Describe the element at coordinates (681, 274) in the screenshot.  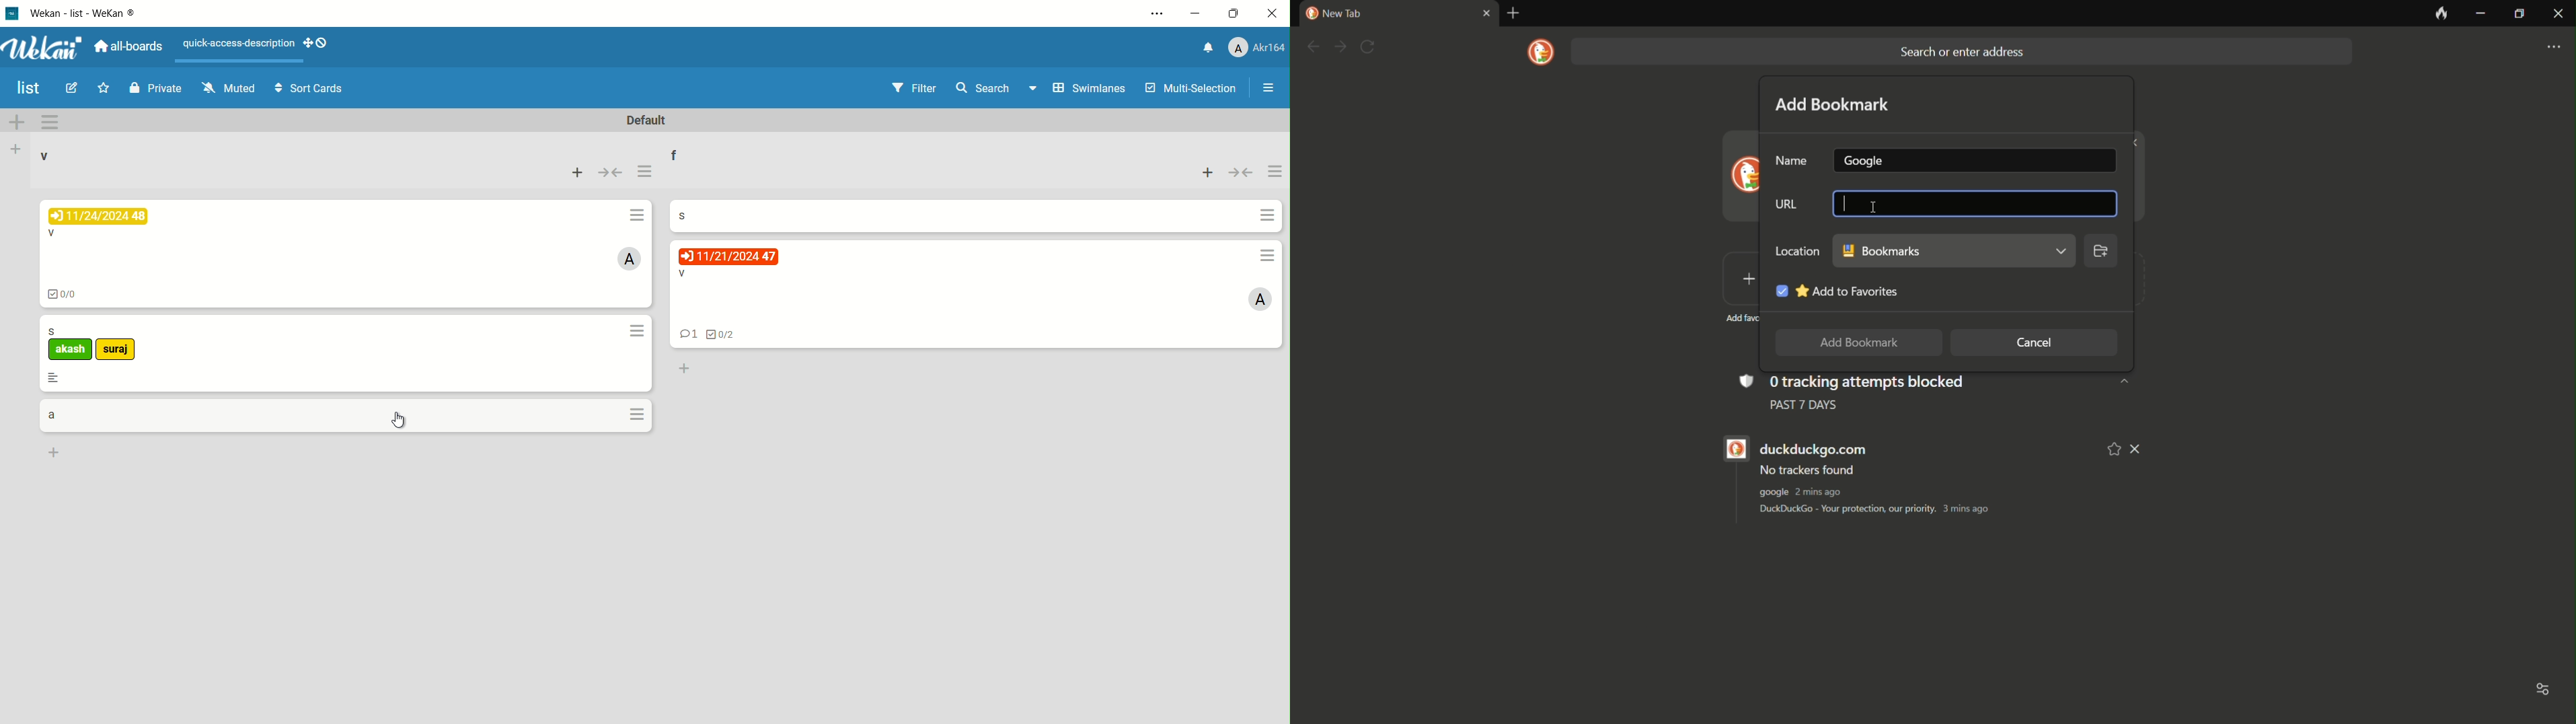
I see `card name` at that location.